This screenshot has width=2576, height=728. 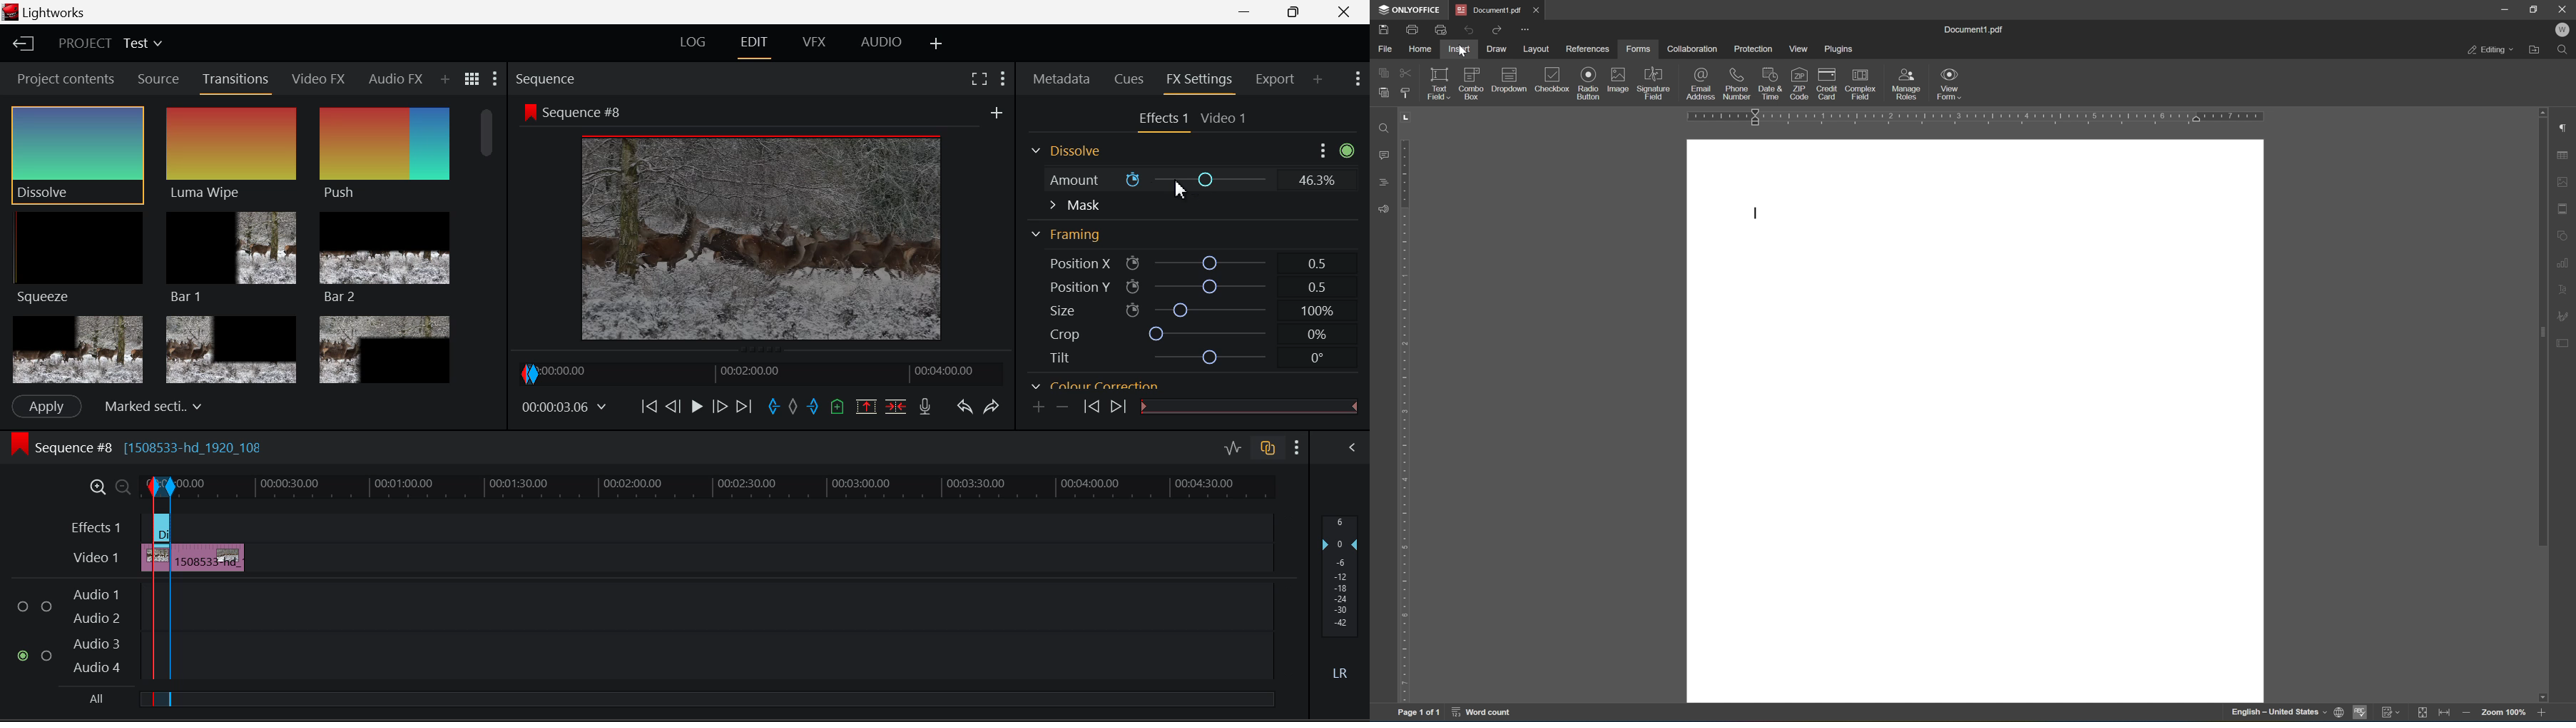 I want to click on Redo, so click(x=1495, y=29).